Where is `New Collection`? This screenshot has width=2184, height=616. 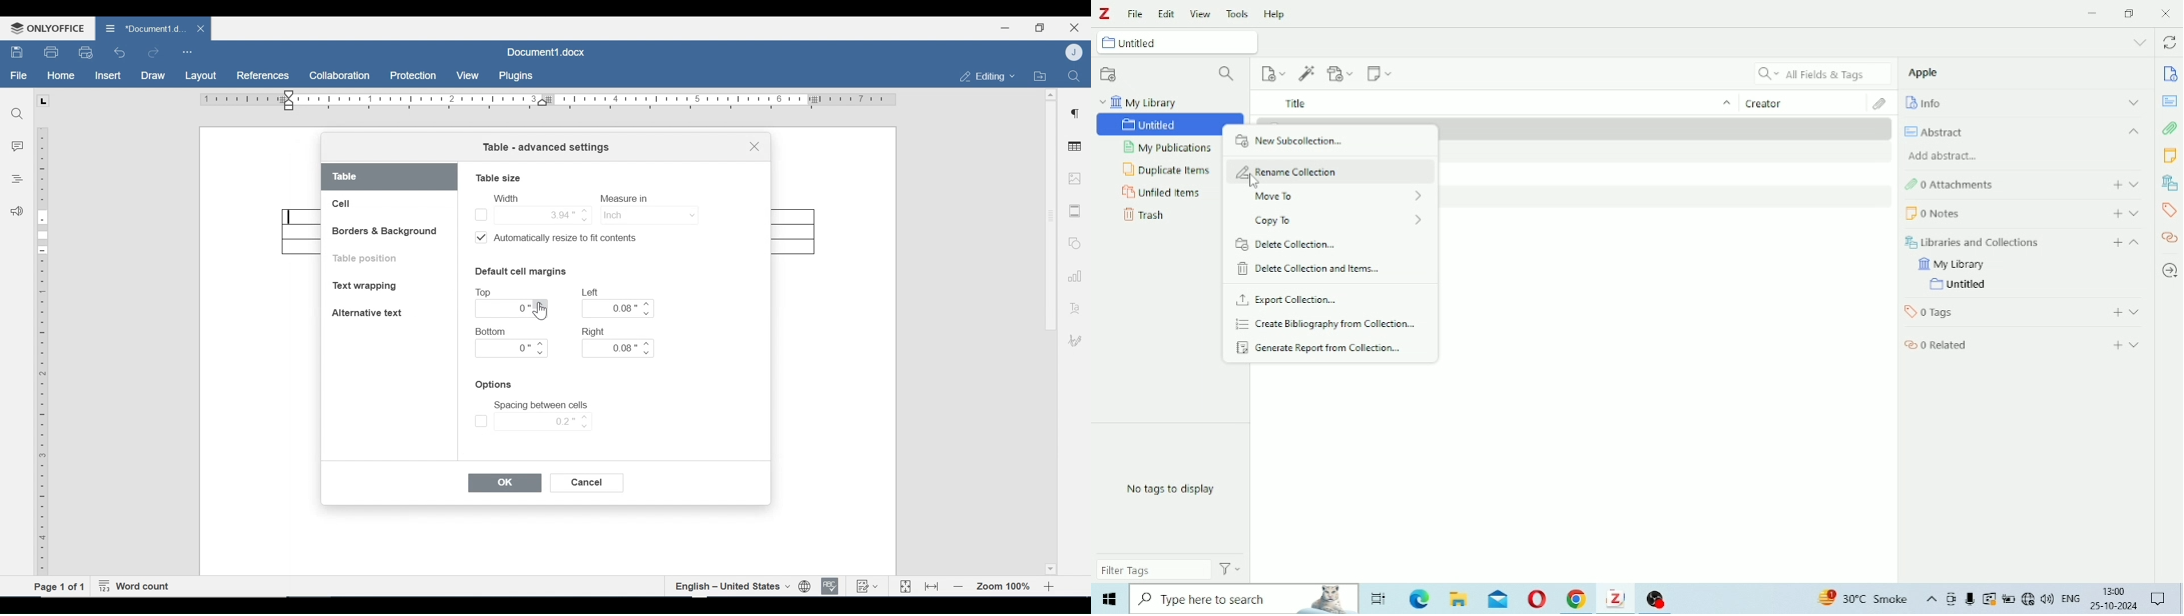 New Collection is located at coordinates (1110, 73).